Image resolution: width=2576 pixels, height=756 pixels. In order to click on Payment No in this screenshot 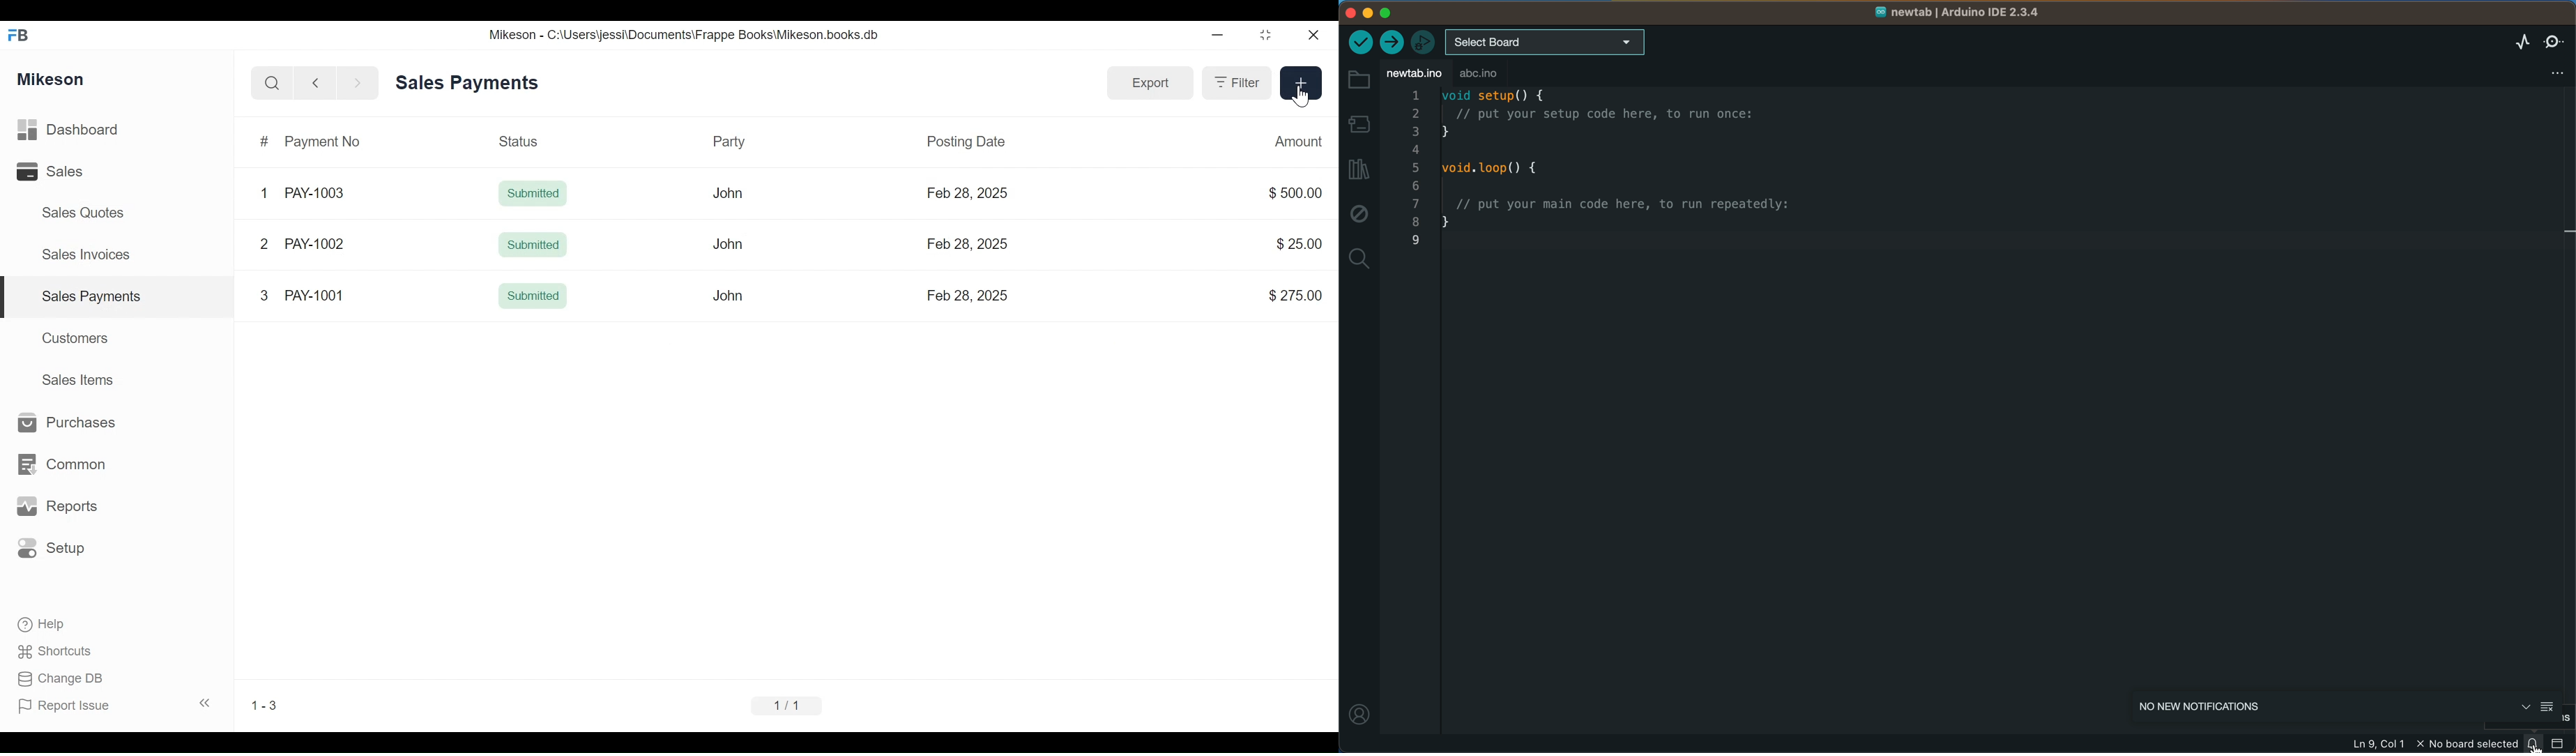, I will do `click(324, 142)`.